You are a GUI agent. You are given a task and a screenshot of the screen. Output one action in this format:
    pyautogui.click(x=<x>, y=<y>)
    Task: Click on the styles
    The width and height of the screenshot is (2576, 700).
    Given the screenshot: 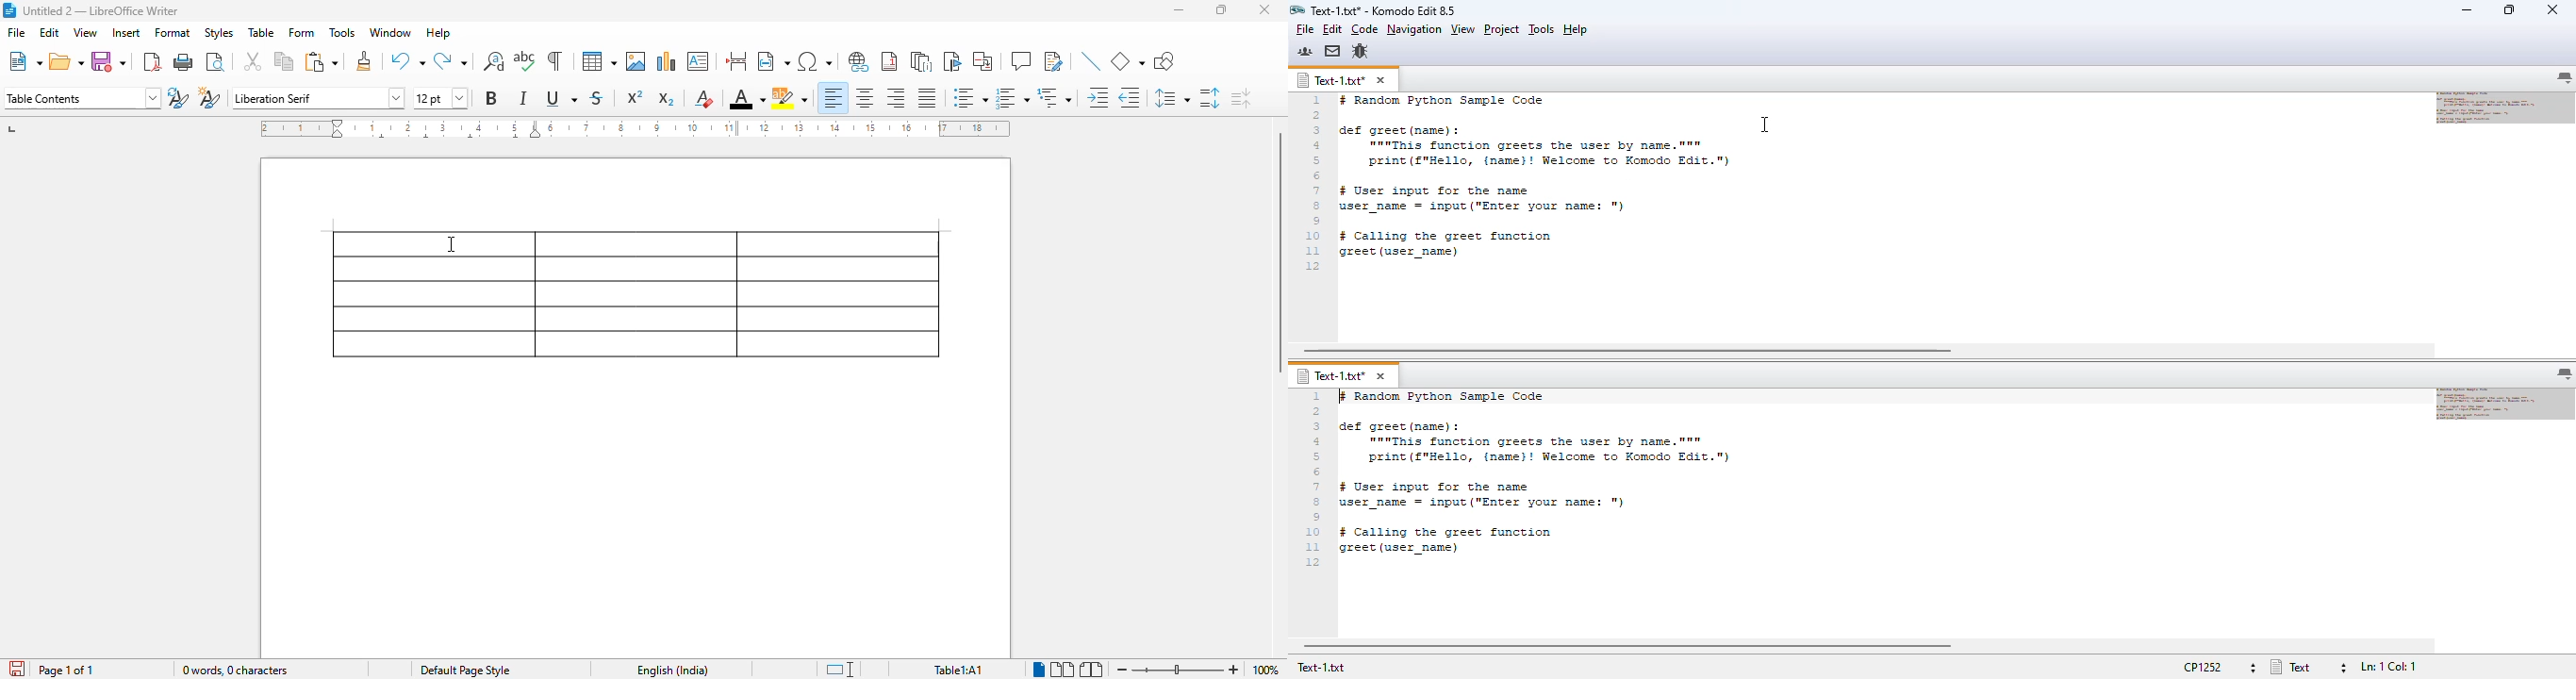 What is the action you would take?
    pyautogui.click(x=219, y=33)
    